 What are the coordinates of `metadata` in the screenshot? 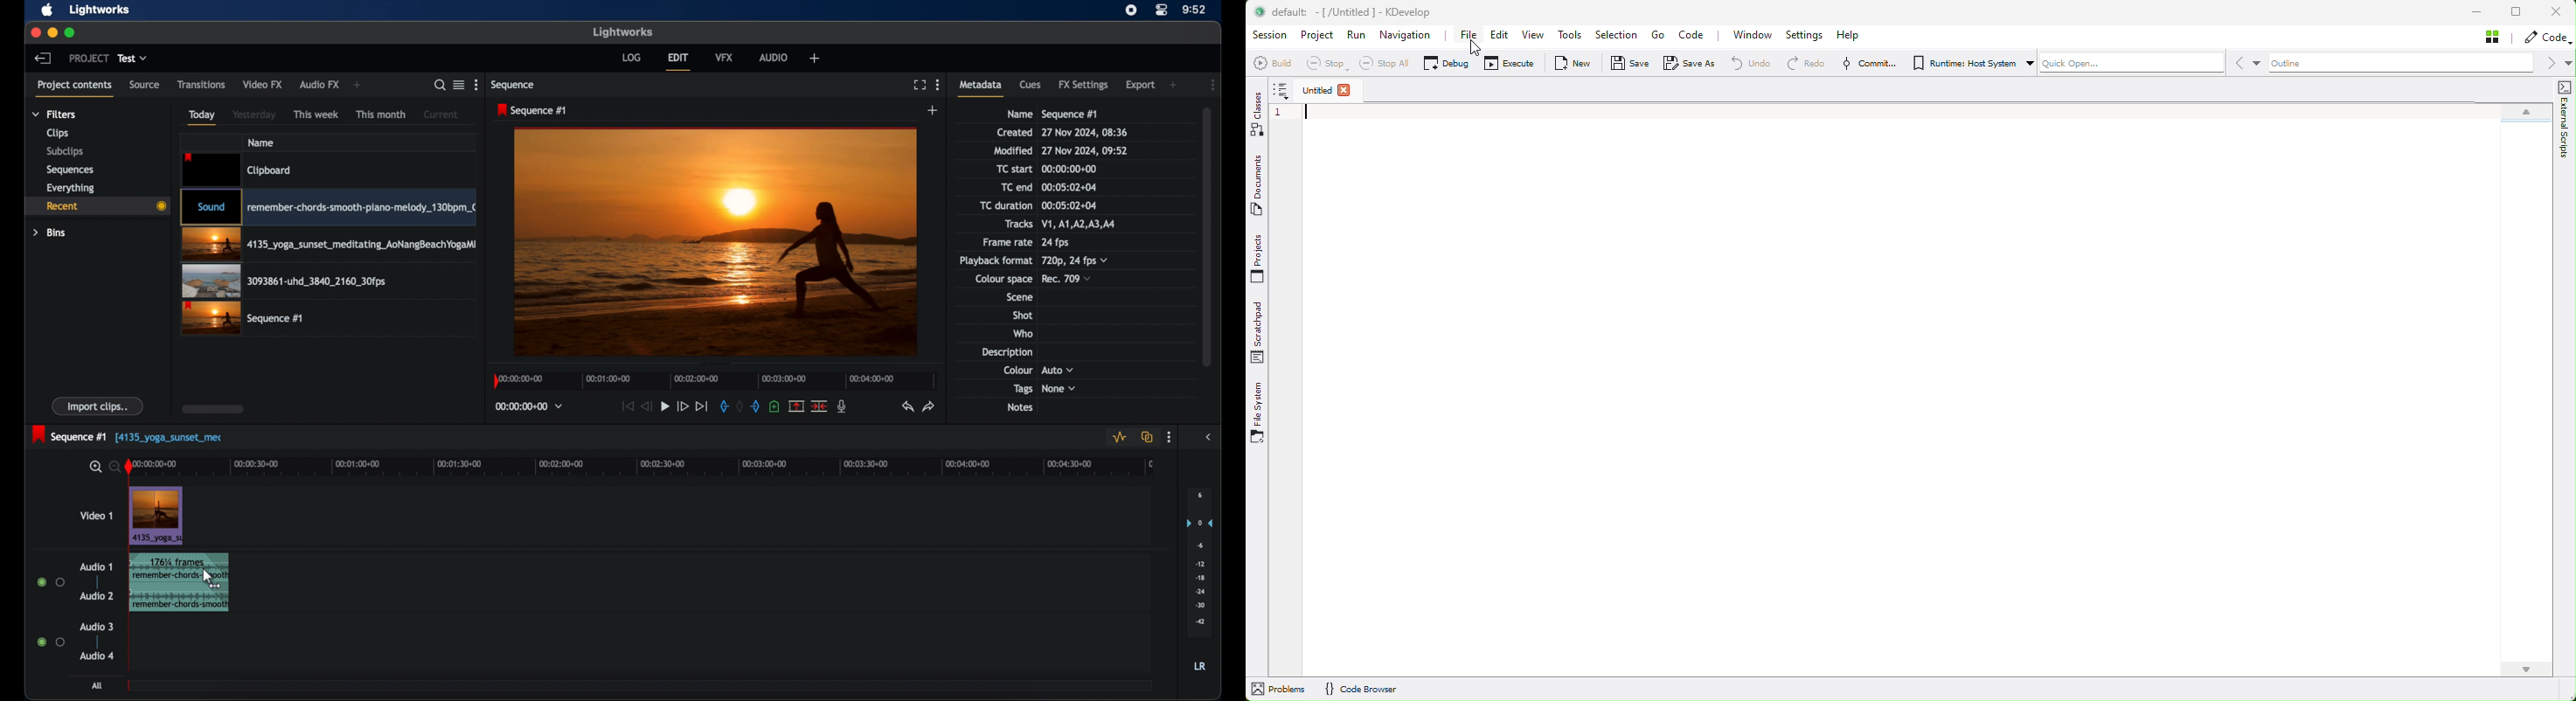 It's located at (981, 88).